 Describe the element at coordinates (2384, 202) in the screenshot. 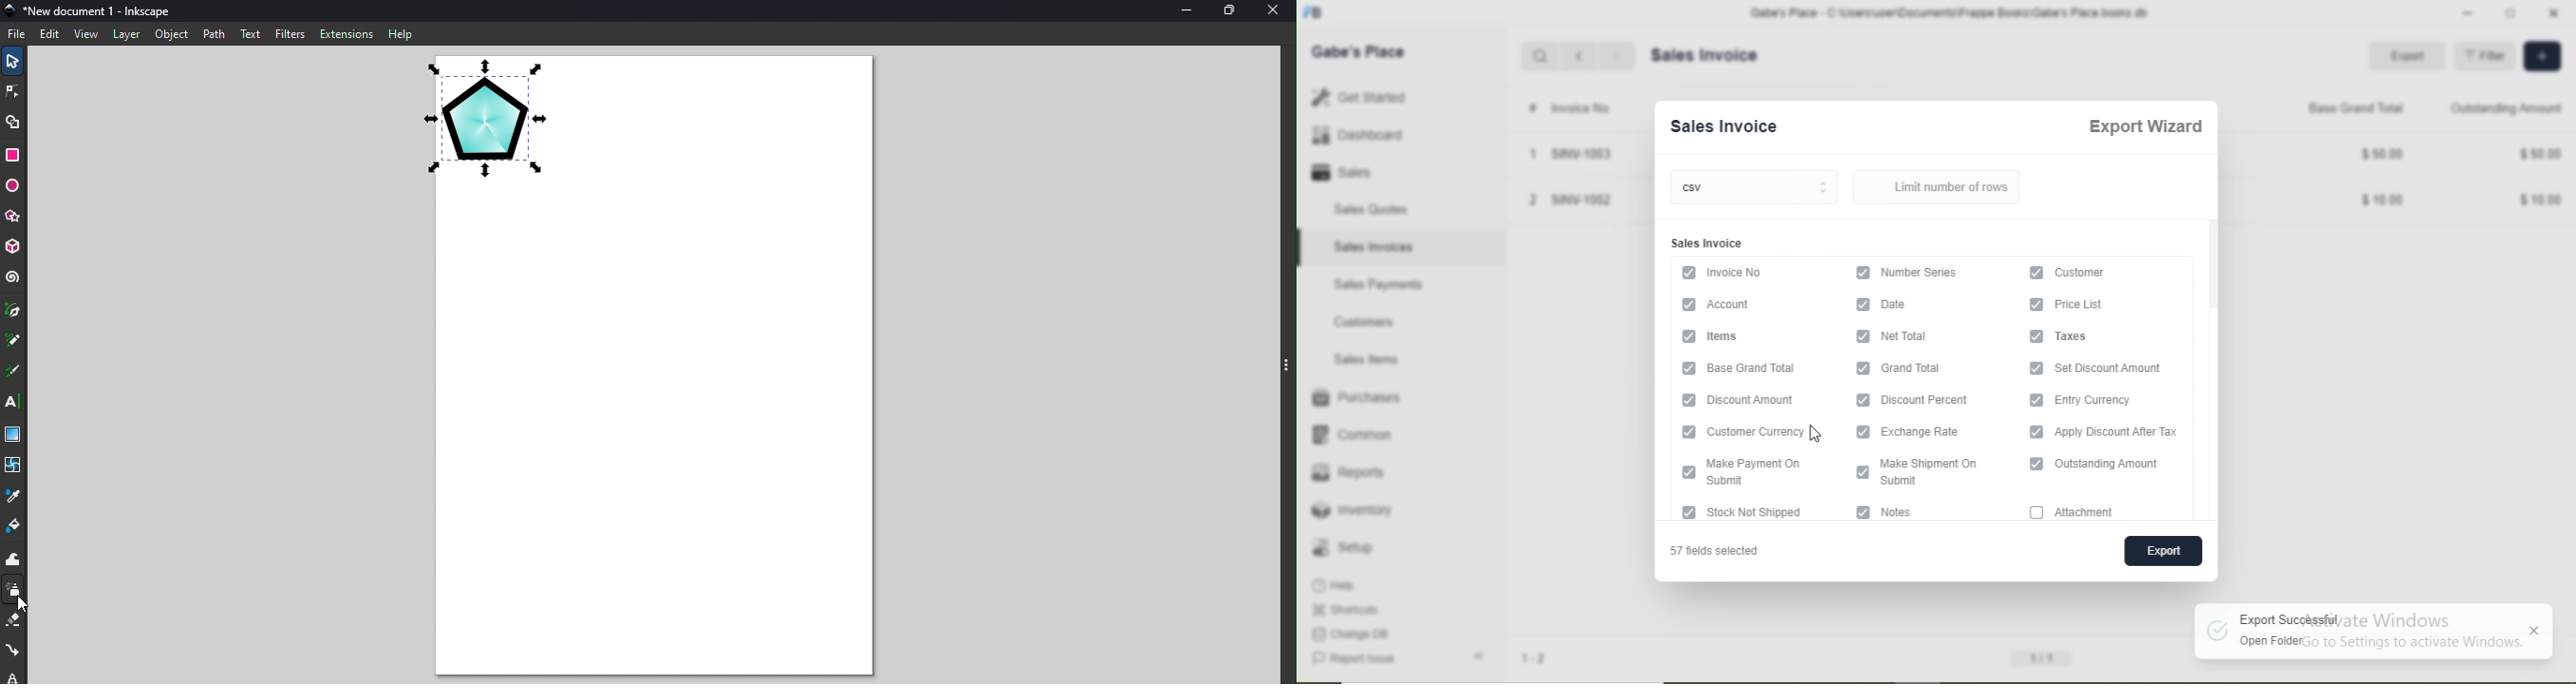

I see `$1000` at that location.